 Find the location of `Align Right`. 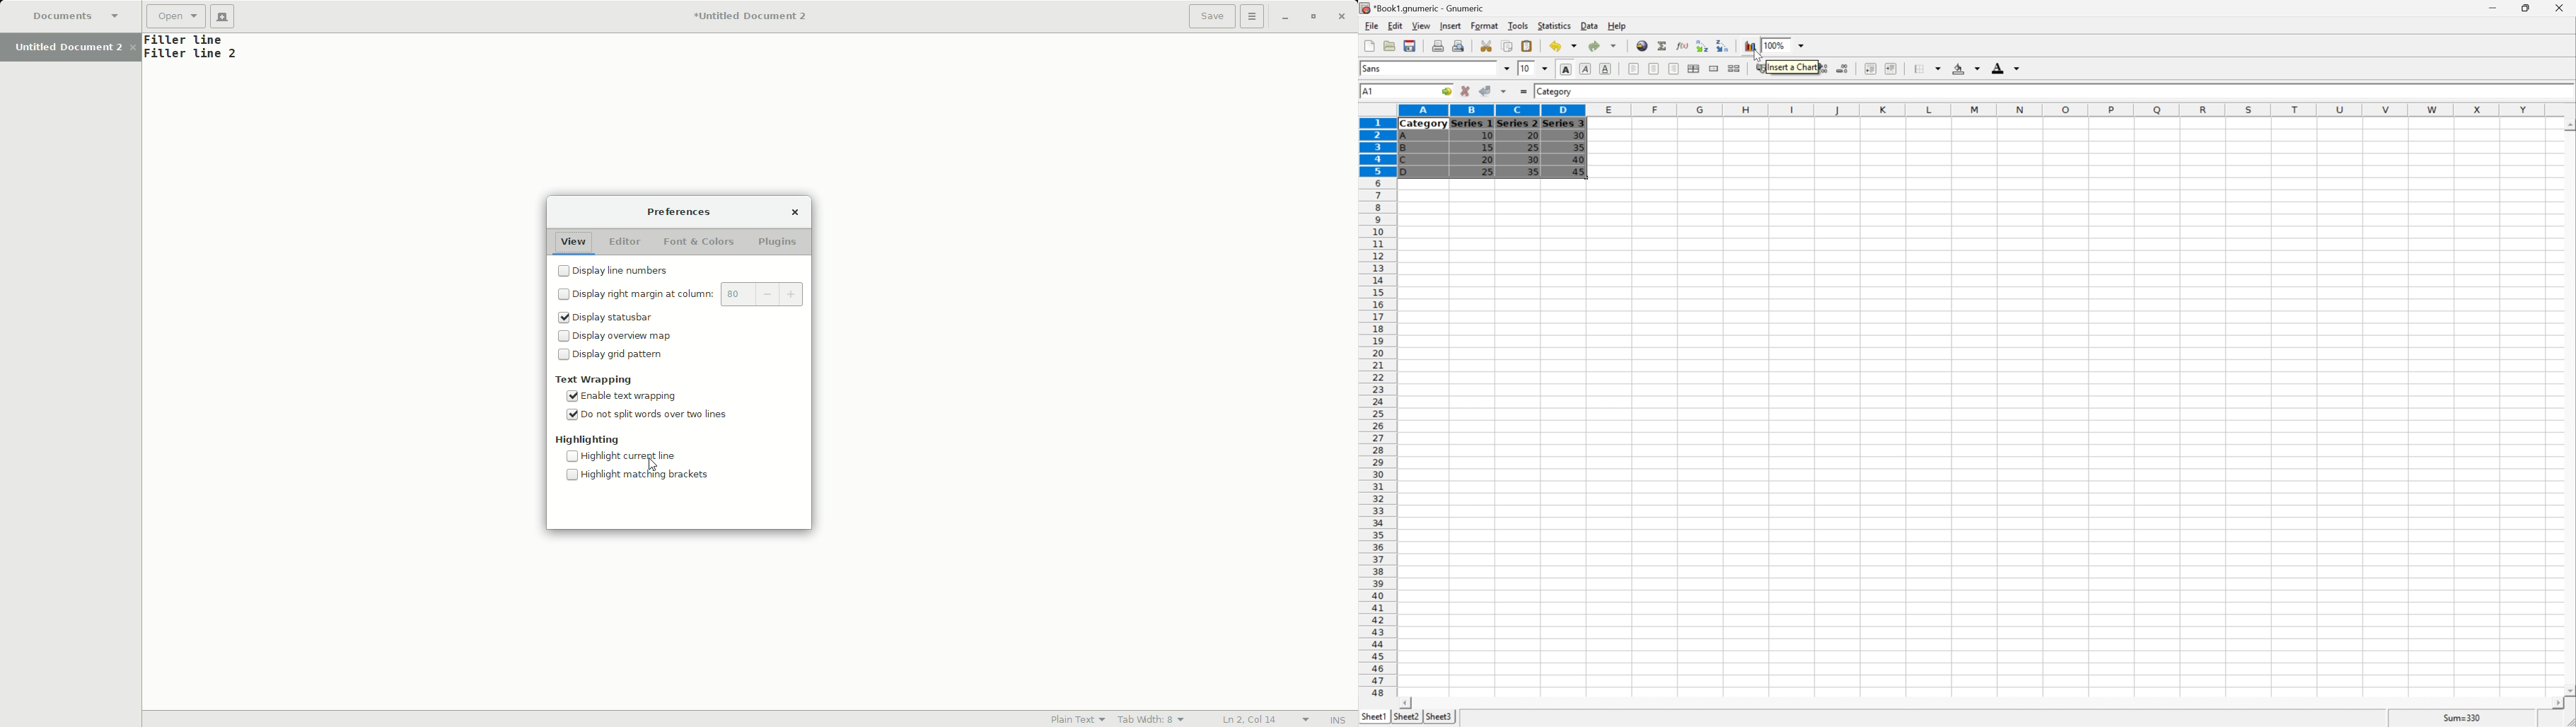

Align Right is located at coordinates (1674, 69).